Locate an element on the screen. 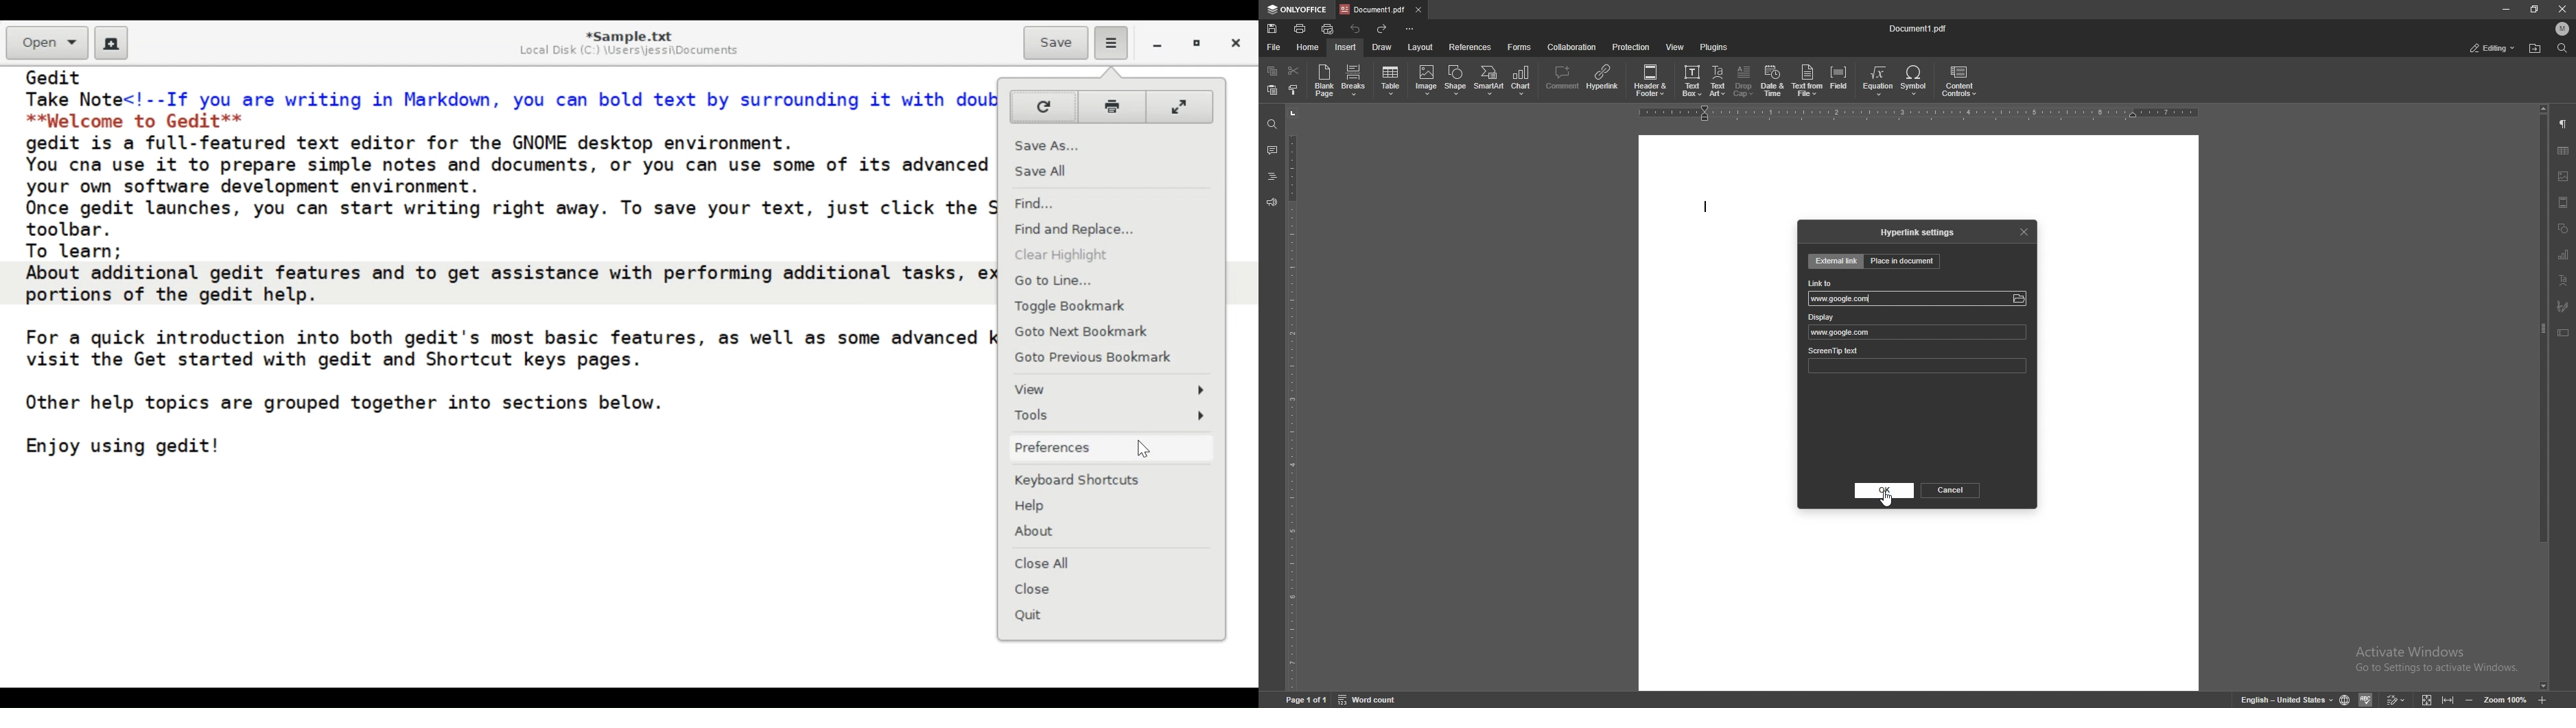 This screenshot has width=2576, height=728. find is located at coordinates (1271, 123).